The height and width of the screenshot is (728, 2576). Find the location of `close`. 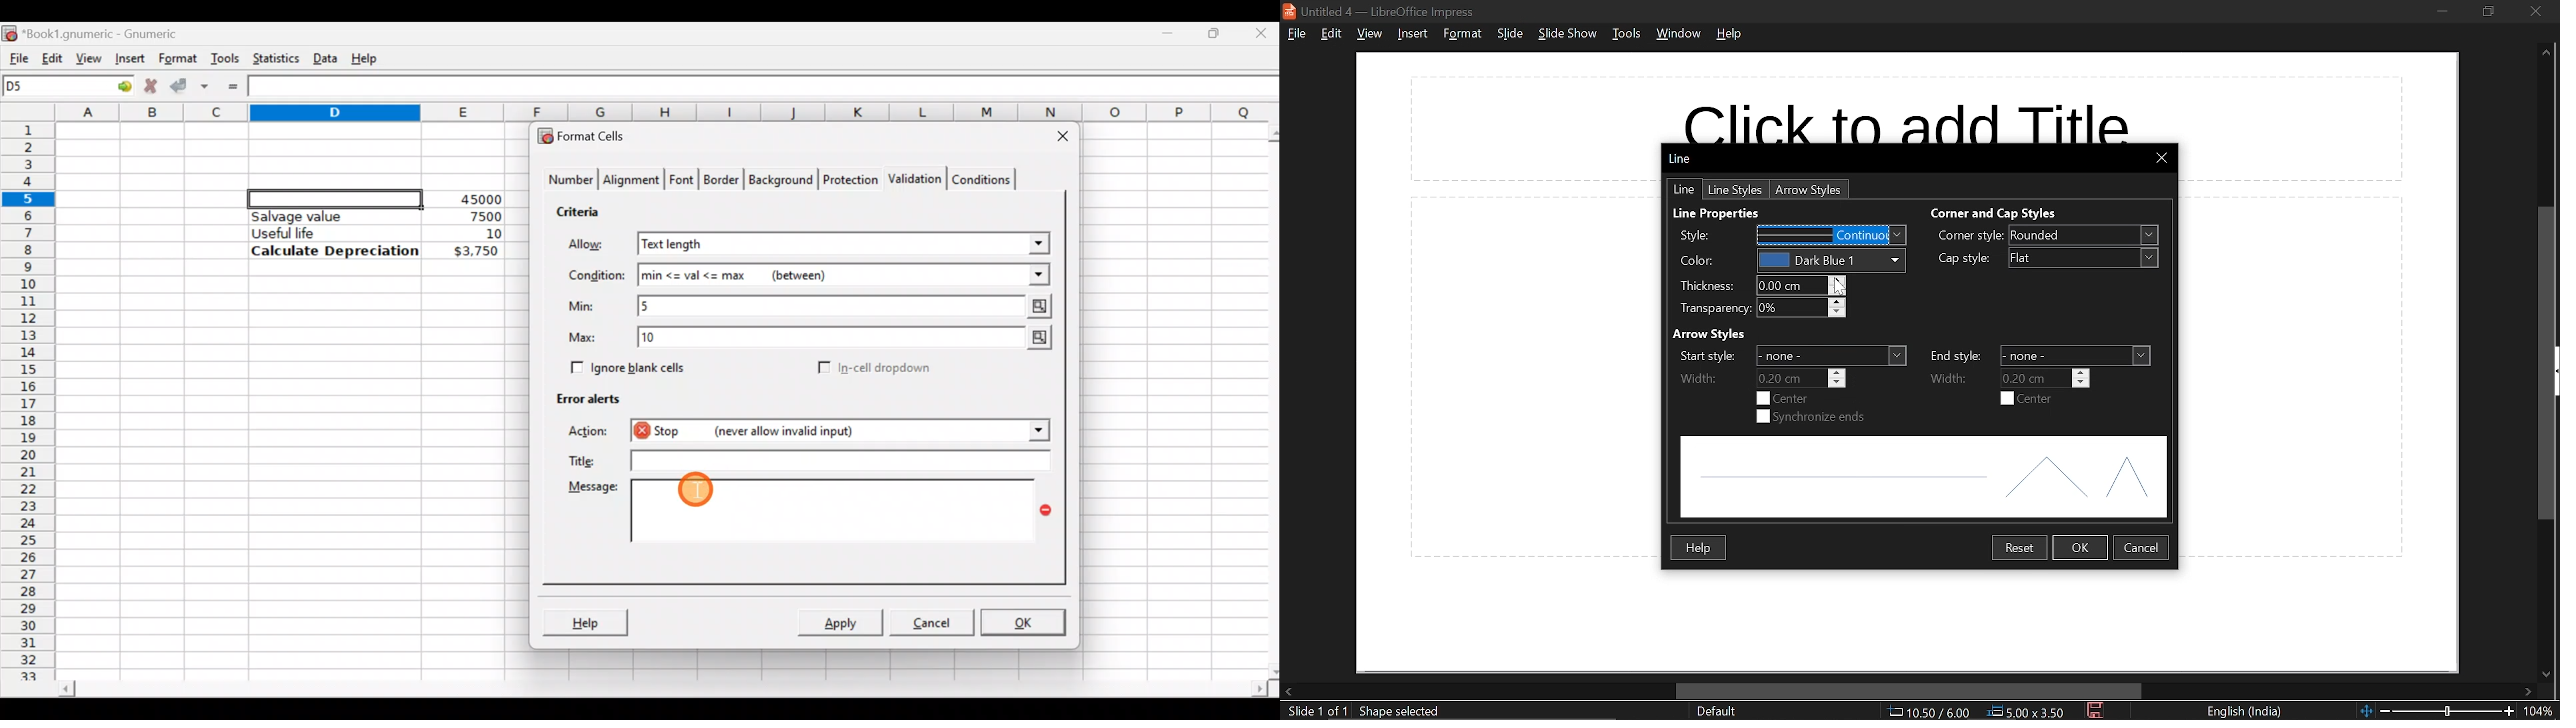

close is located at coordinates (2163, 159).